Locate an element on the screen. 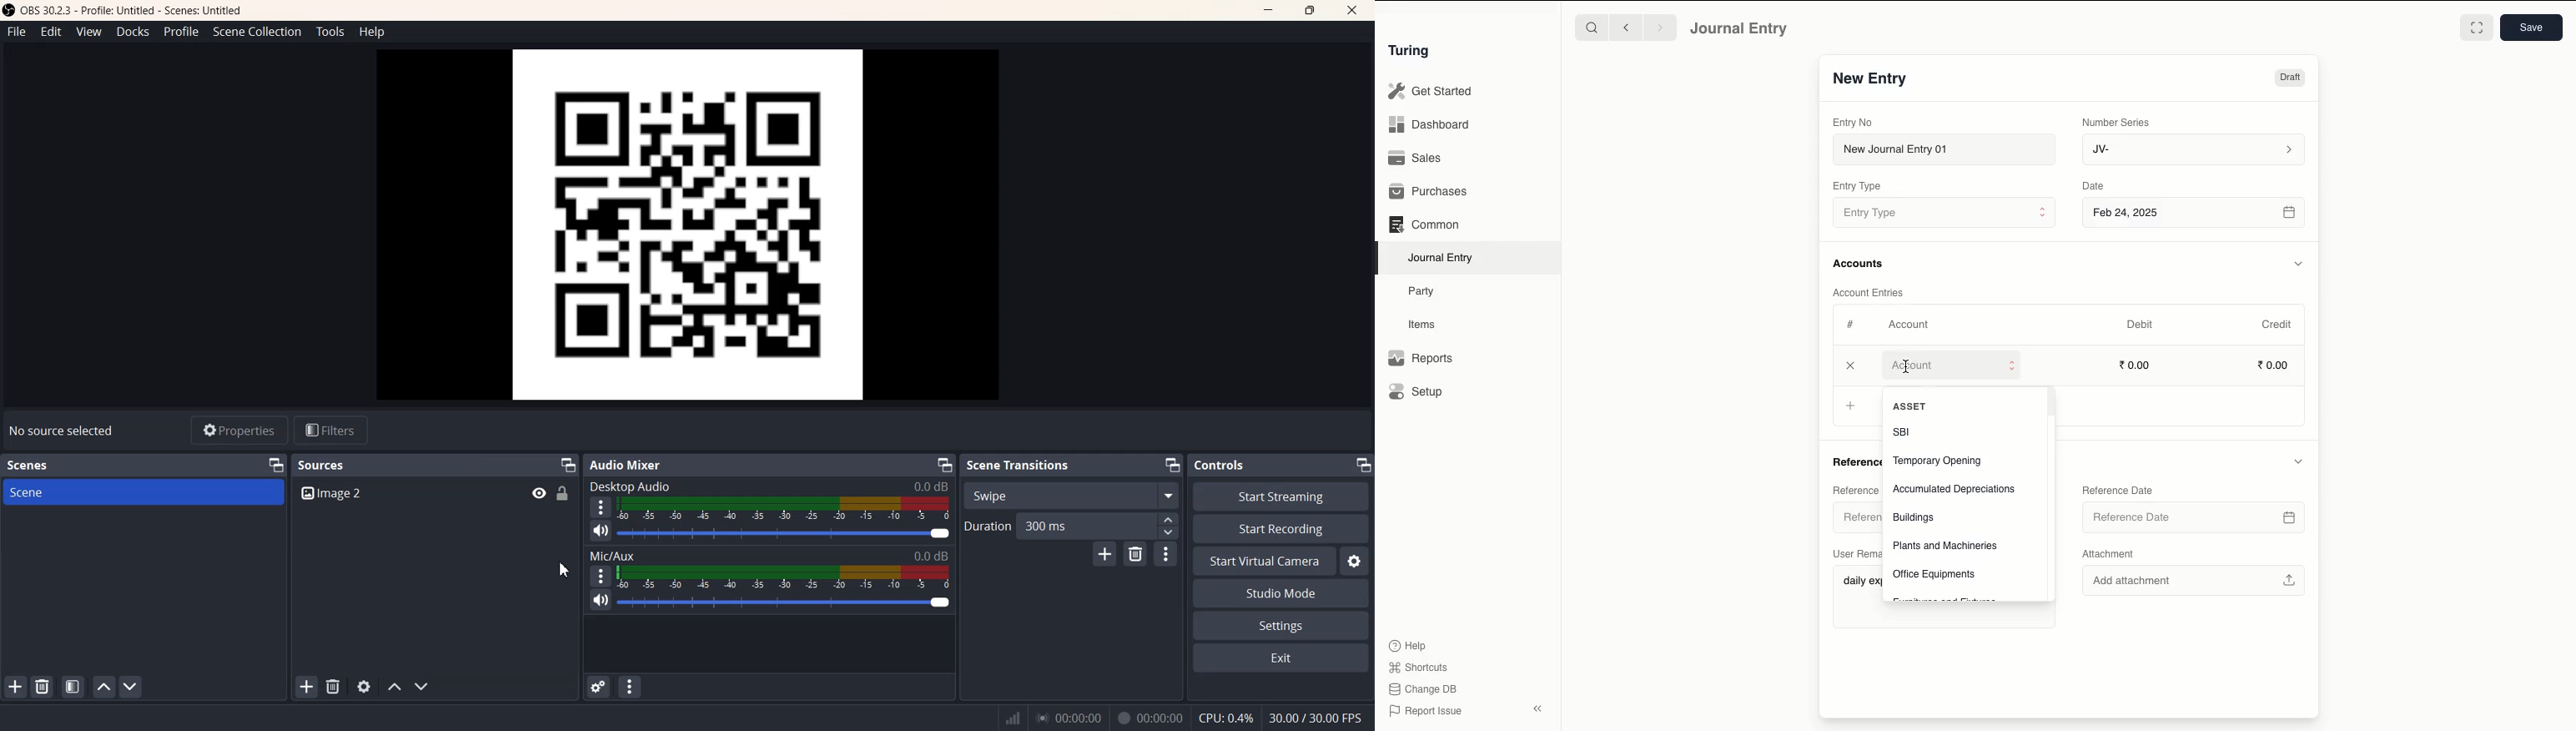 The height and width of the screenshot is (756, 2576). Reference Date is located at coordinates (2116, 489).